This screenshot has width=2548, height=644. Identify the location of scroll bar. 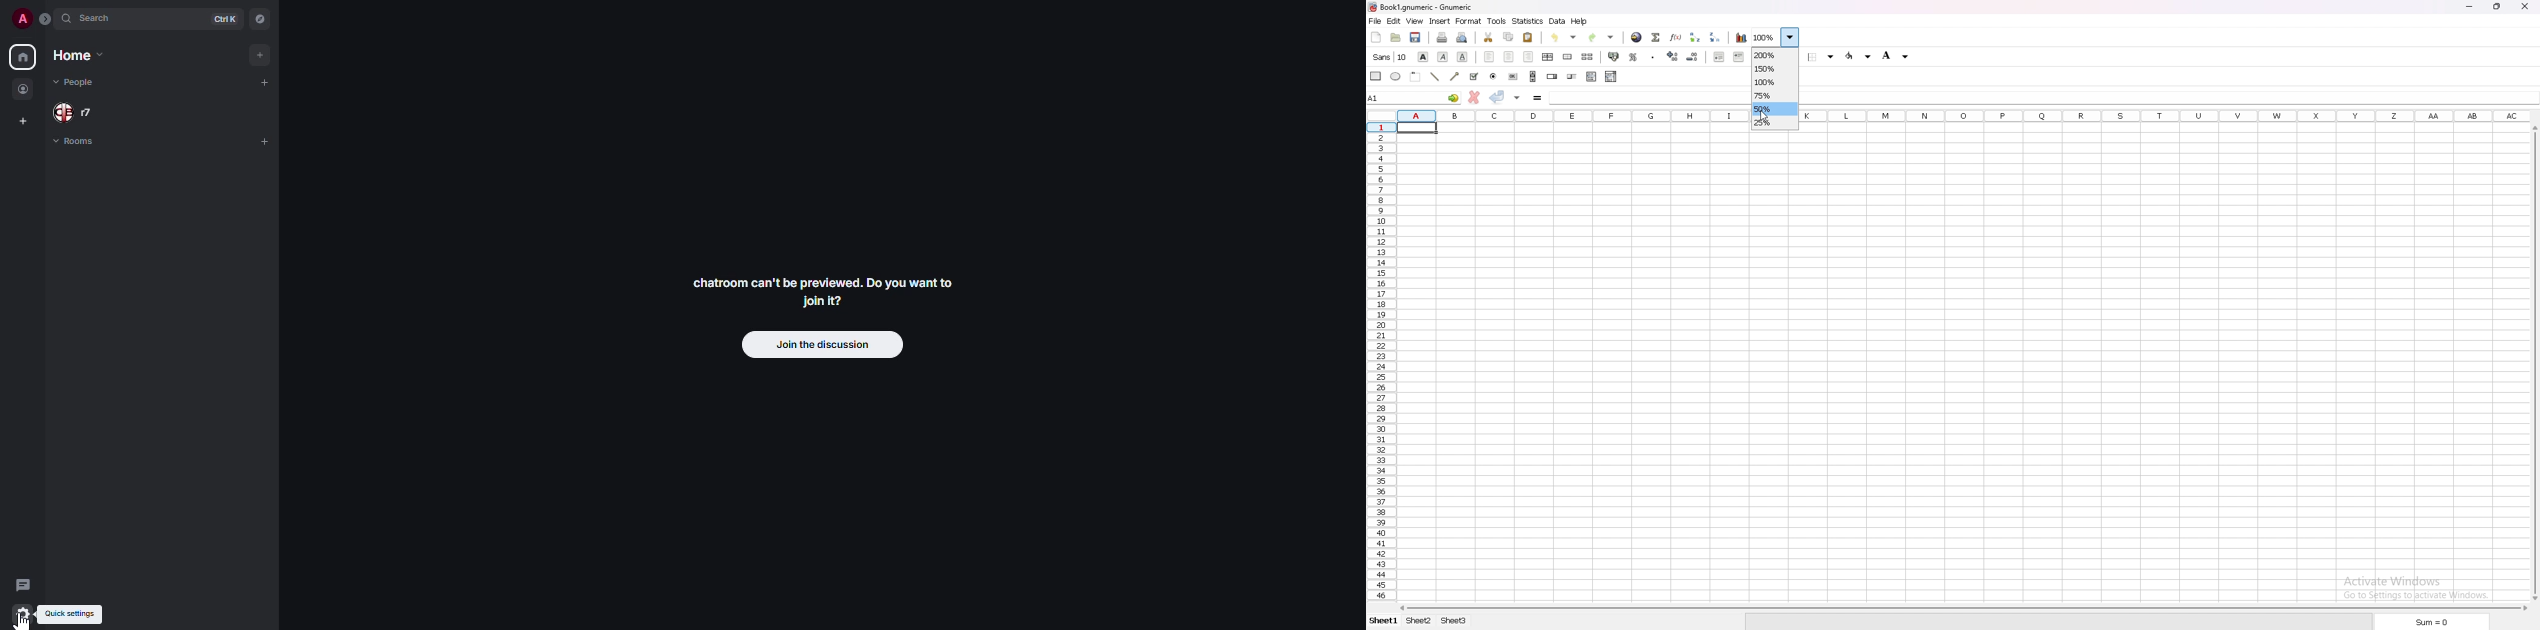
(1533, 76).